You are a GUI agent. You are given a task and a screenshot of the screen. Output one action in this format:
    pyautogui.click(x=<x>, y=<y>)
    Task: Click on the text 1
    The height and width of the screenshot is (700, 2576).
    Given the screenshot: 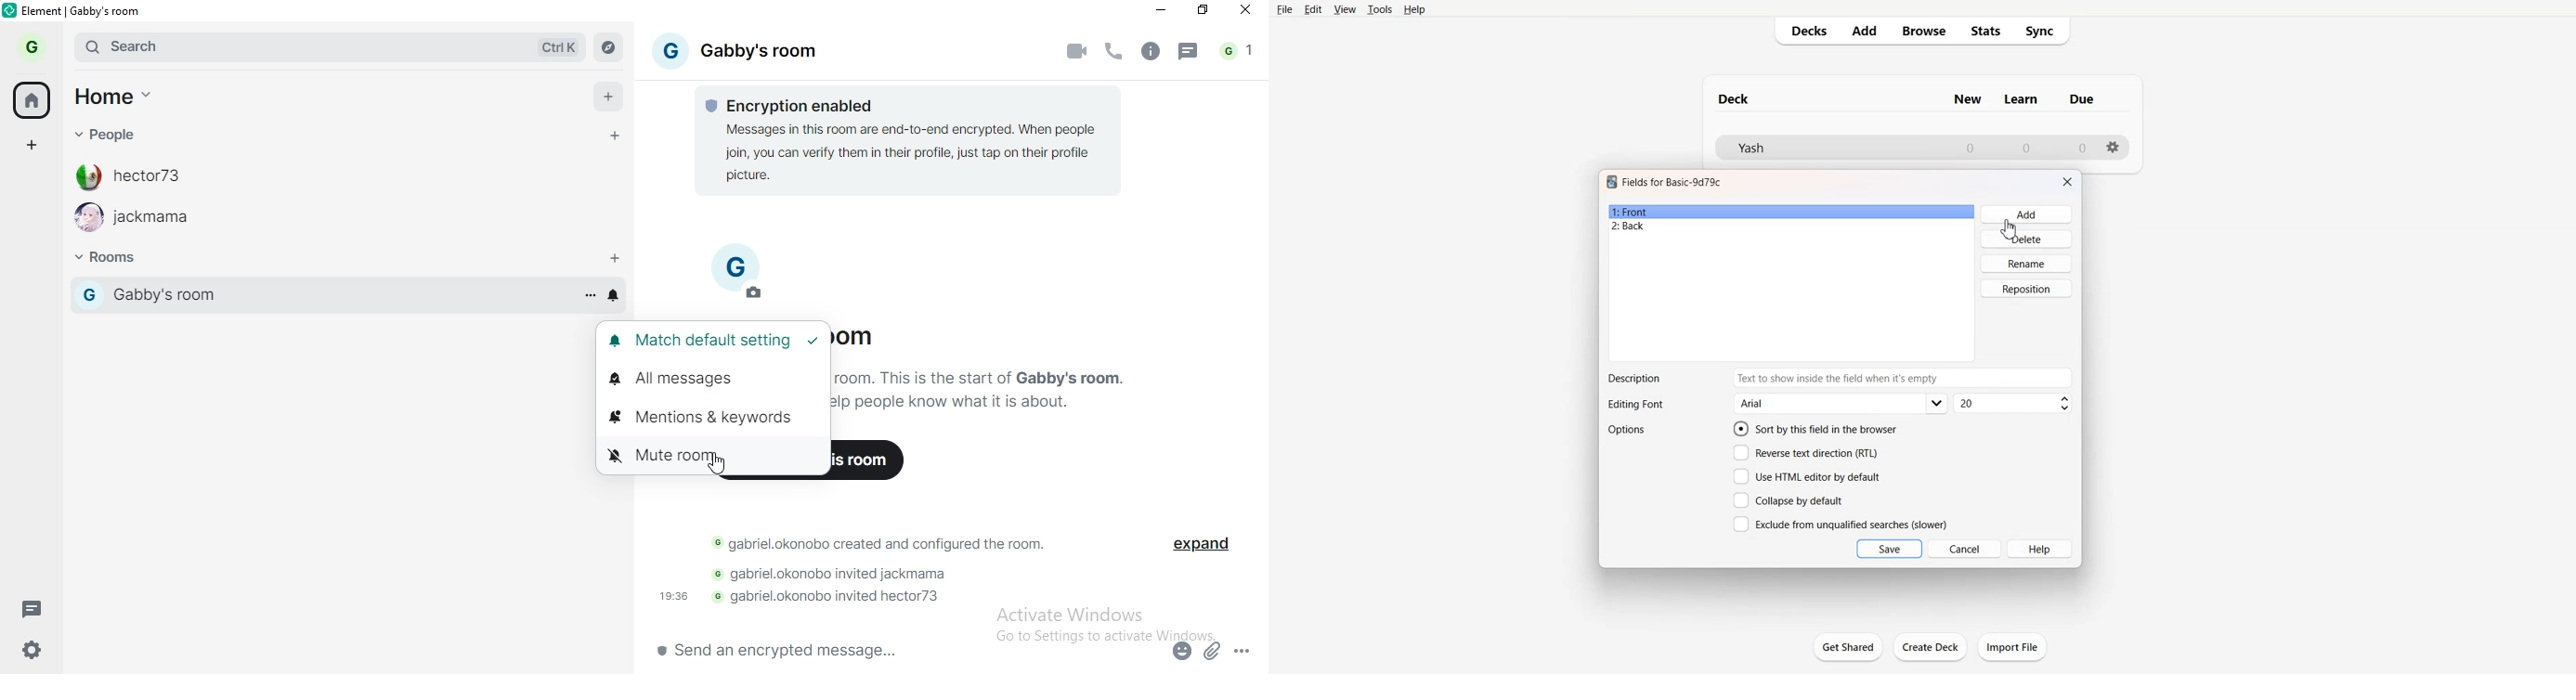 What is the action you would take?
    pyautogui.click(x=901, y=142)
    